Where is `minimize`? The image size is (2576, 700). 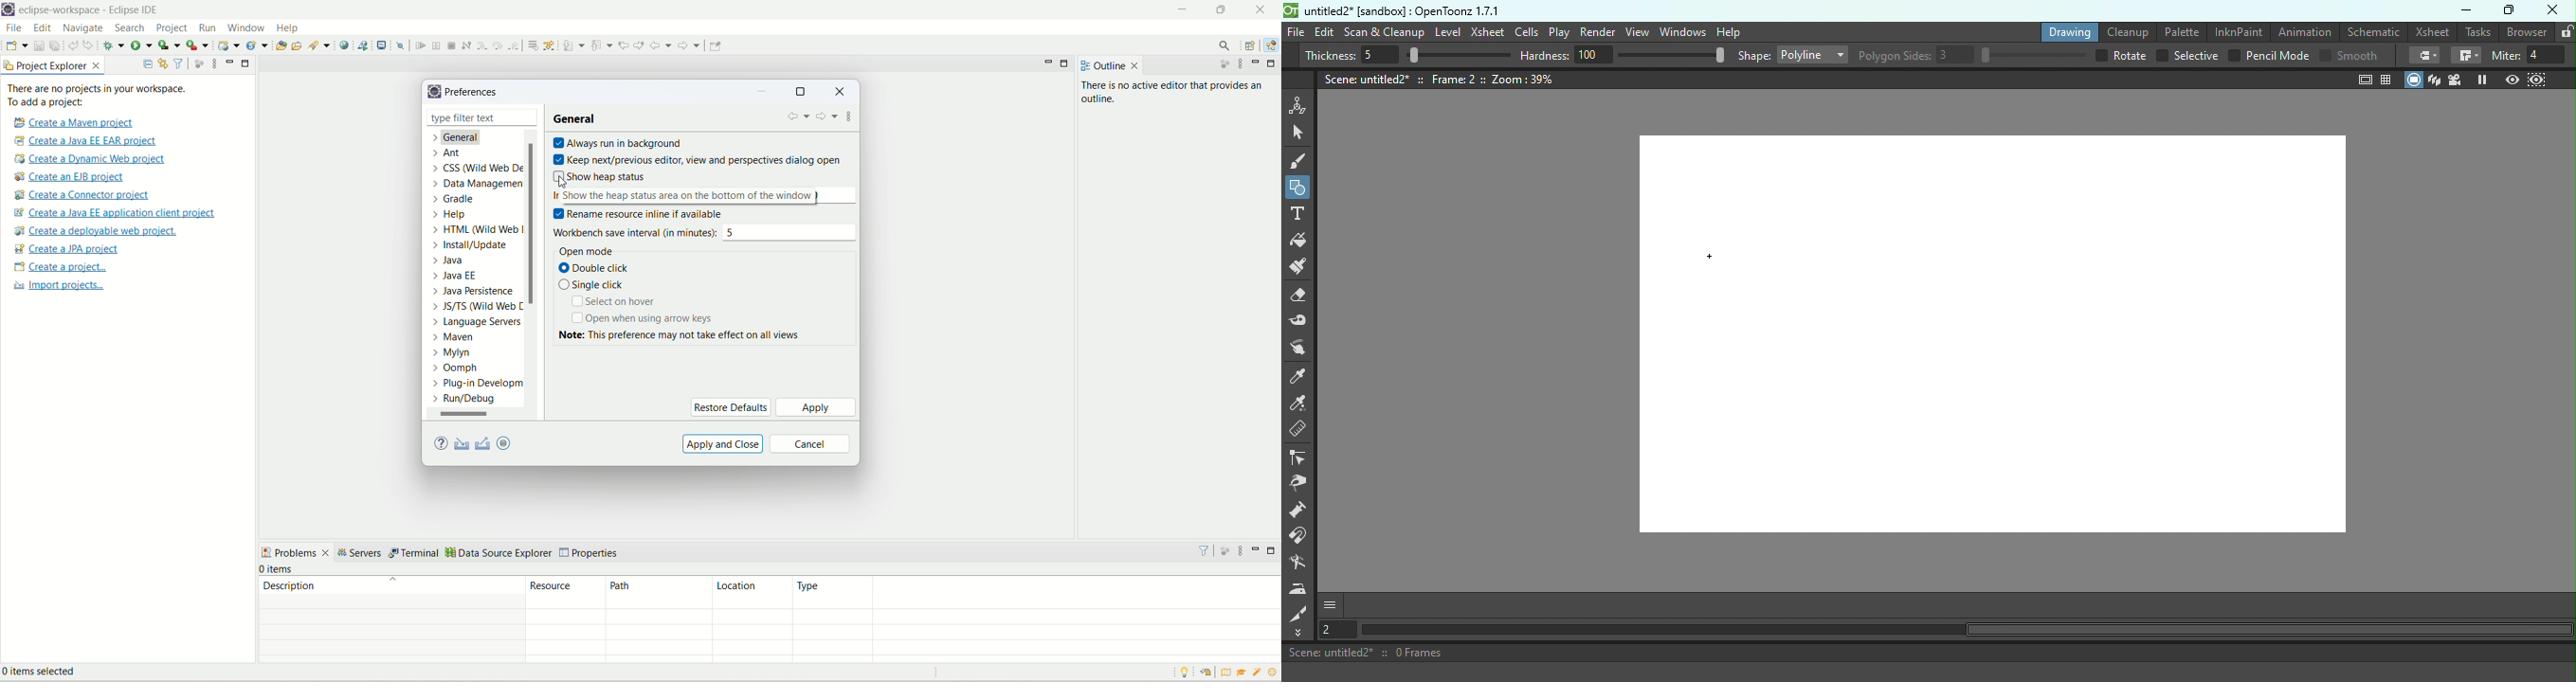 minimize is located at coordinates (230, 62).